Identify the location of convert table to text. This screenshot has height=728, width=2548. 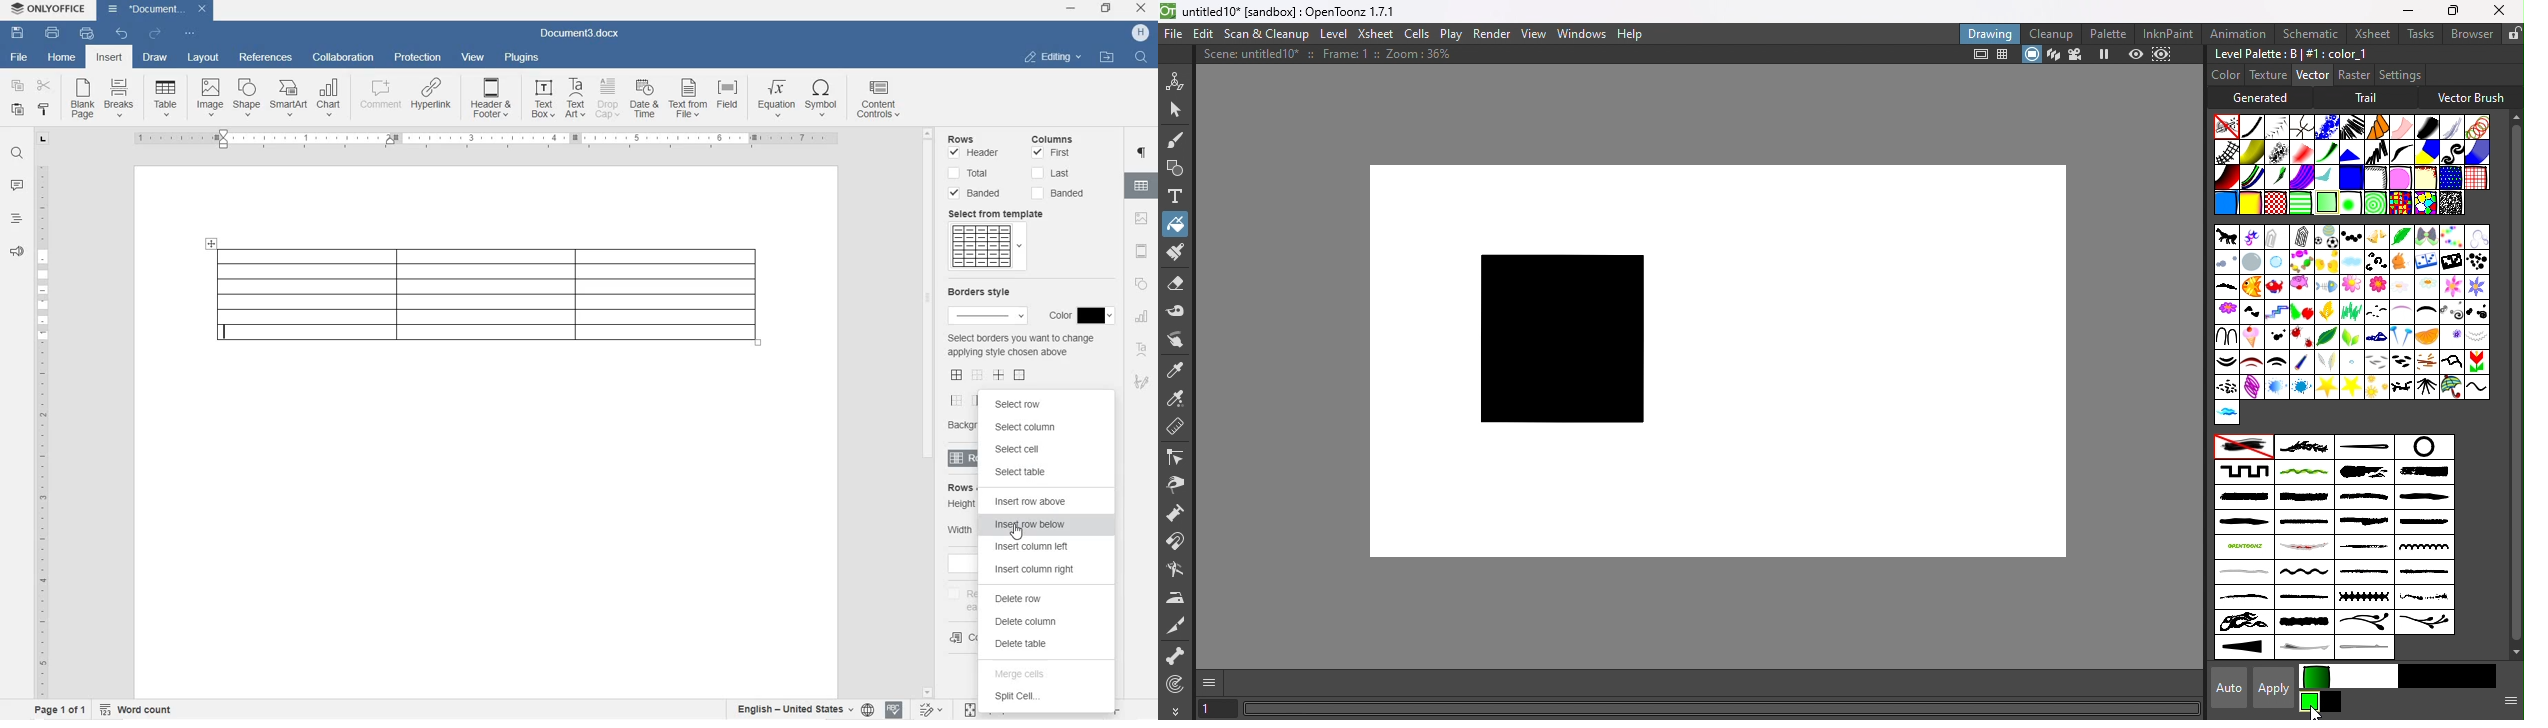
(962, 638).